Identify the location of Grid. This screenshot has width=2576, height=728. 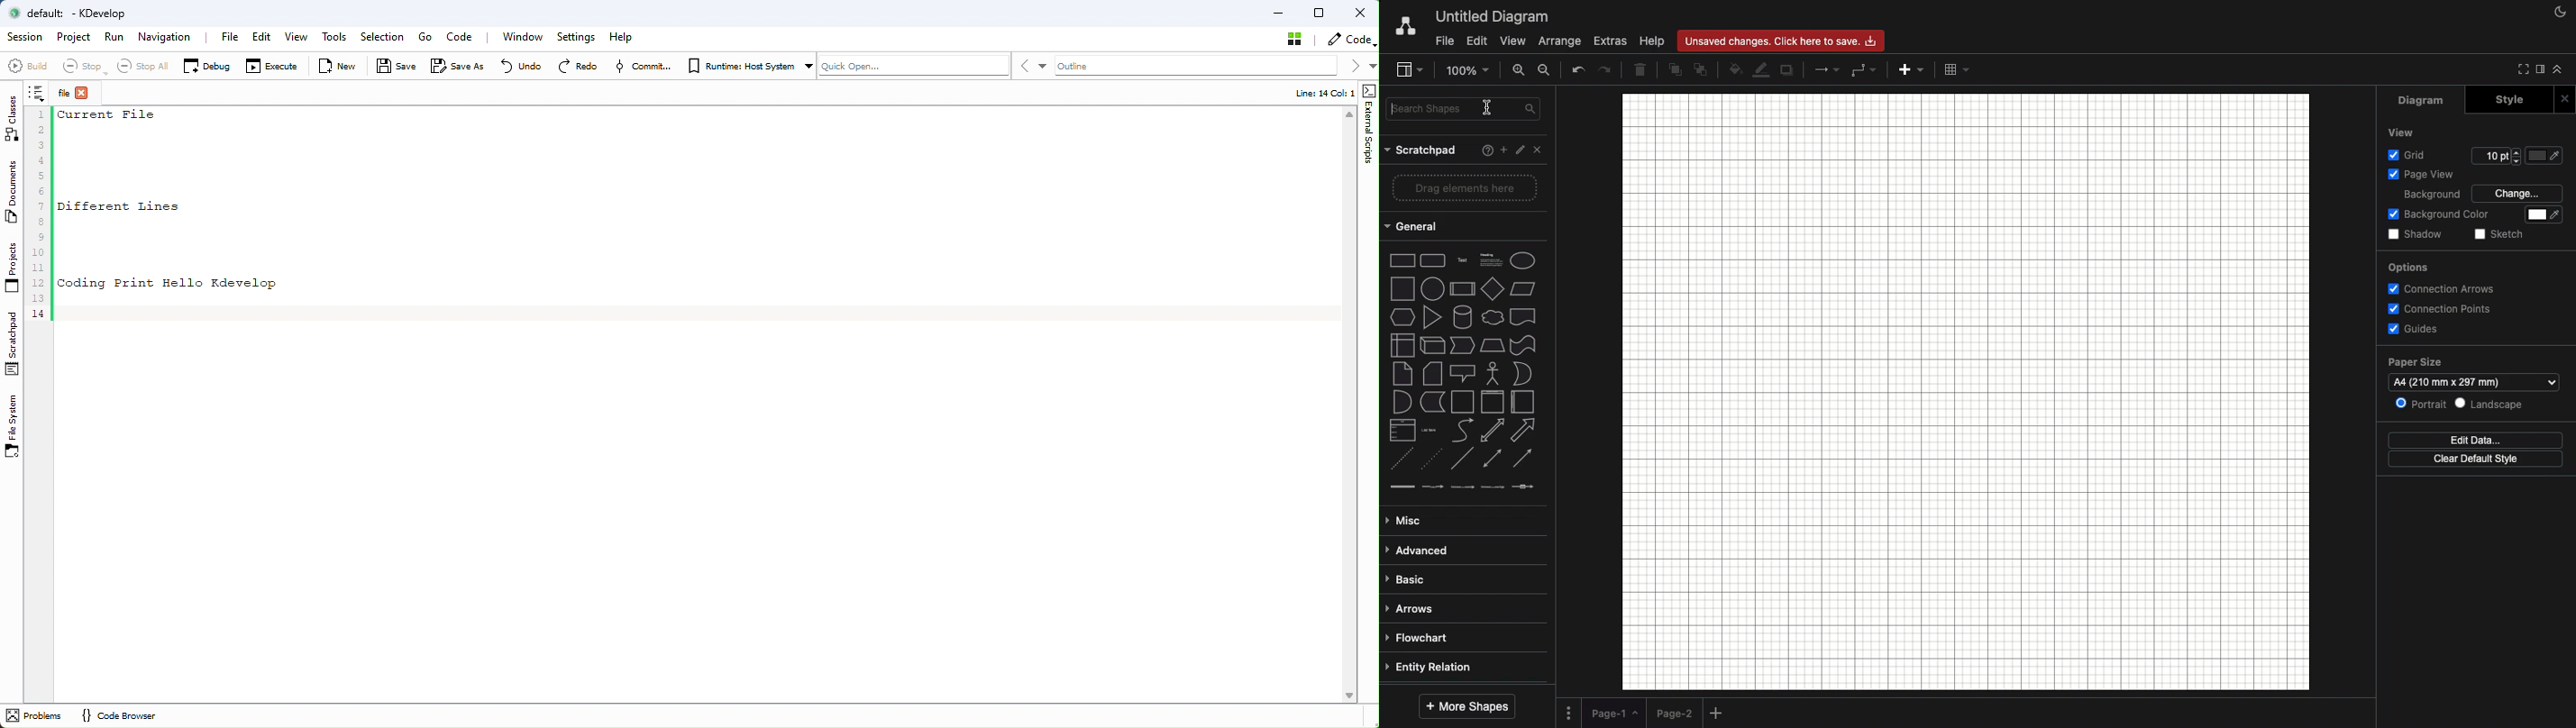
(2408, 153).